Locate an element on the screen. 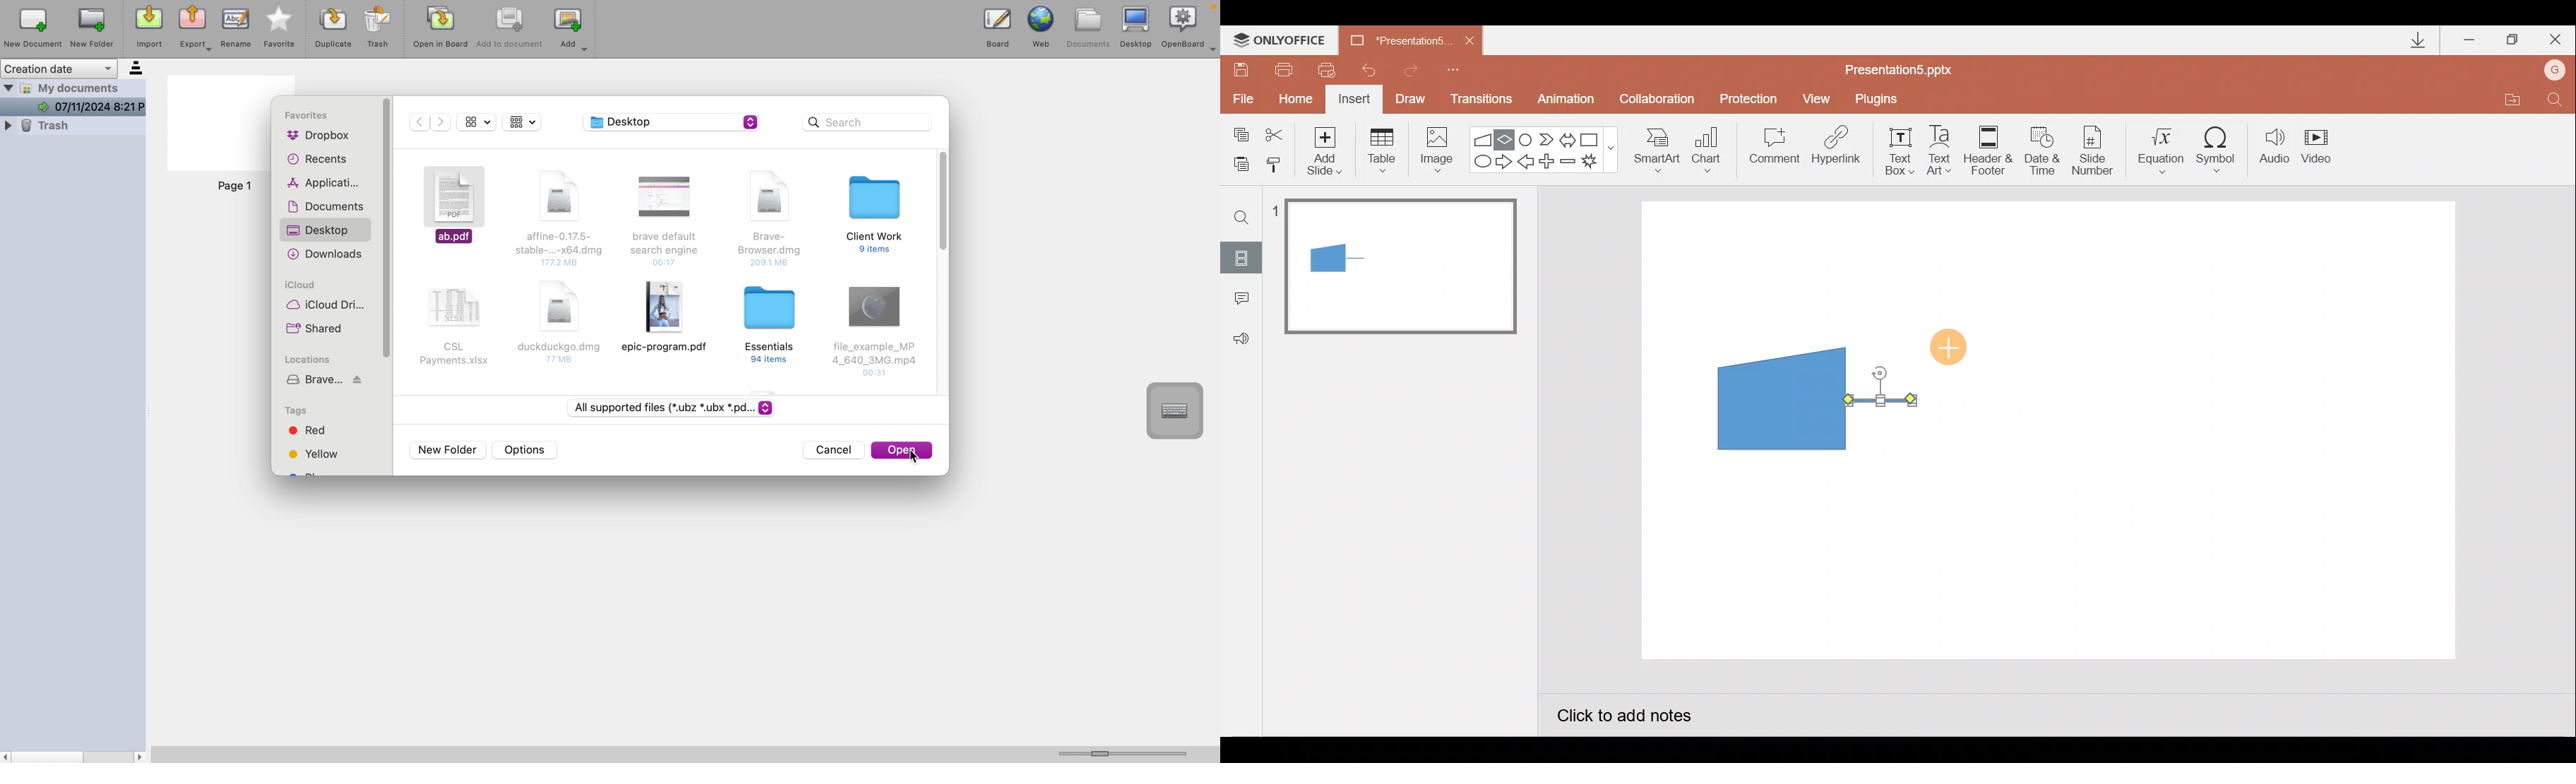 The image size is (2576, 784). dropbox is located at coordinates (318, 136).